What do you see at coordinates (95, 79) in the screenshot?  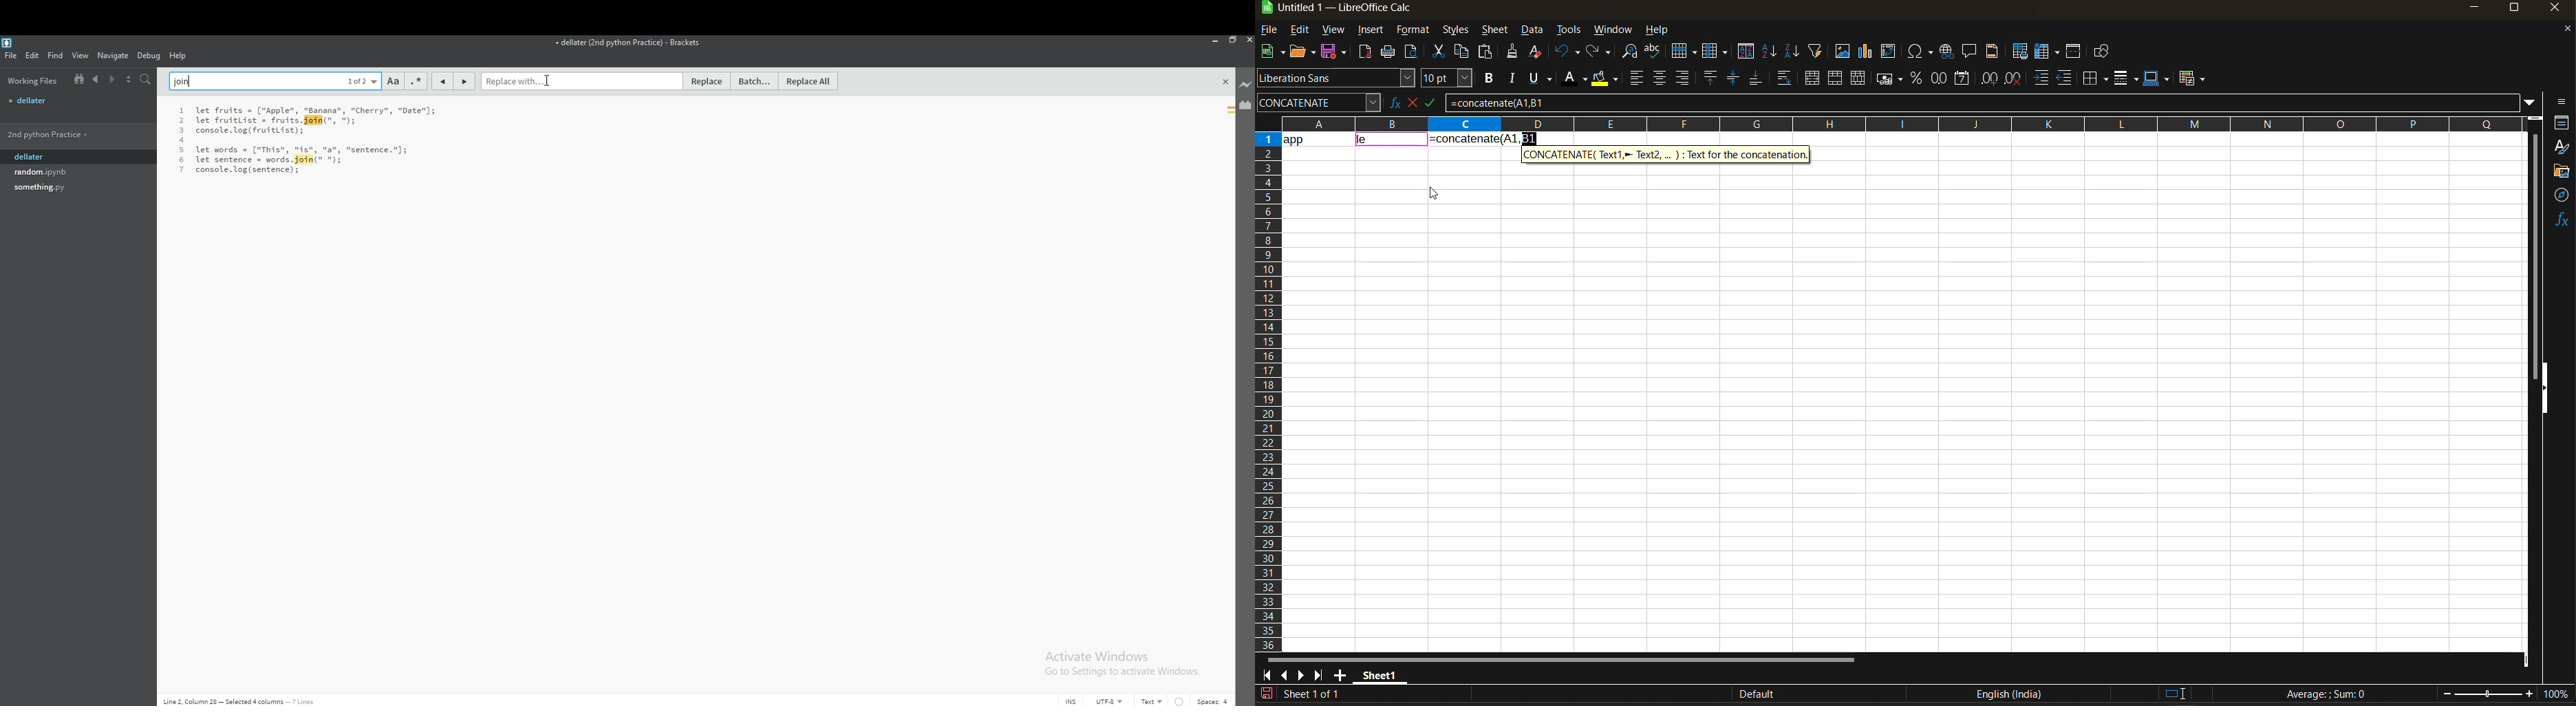 I see `previous` at bounding box center [95, 79].